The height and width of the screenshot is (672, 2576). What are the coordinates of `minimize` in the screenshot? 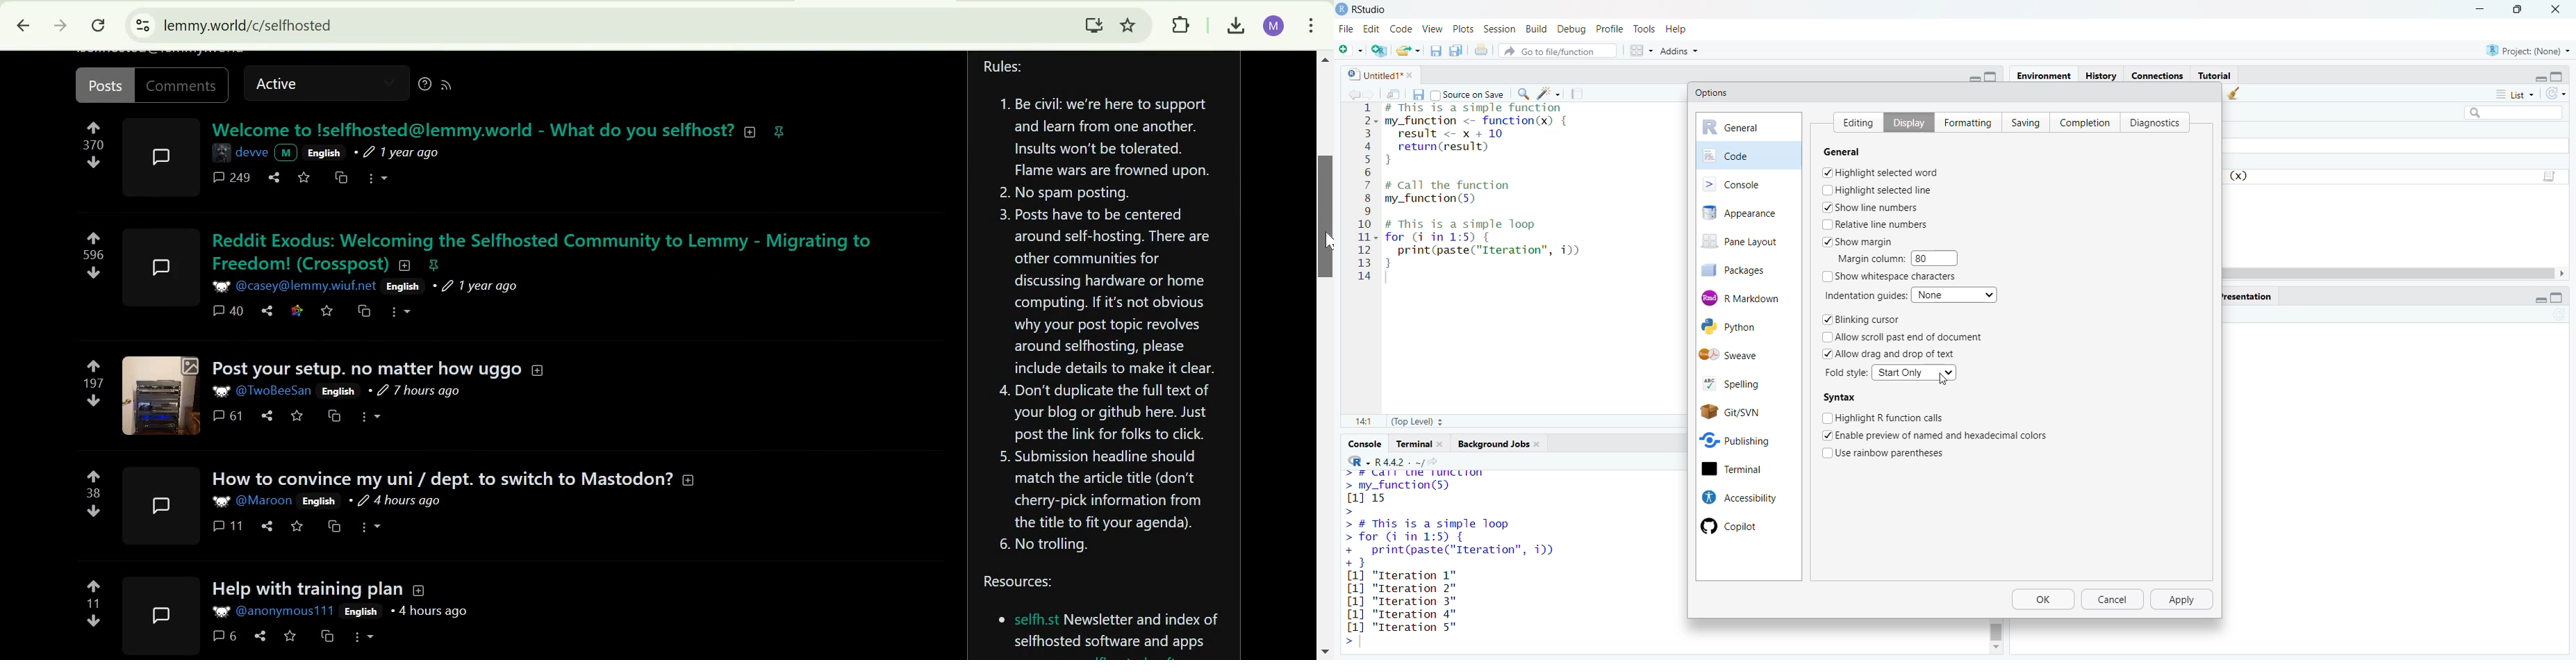 It's located at (1972, 77).